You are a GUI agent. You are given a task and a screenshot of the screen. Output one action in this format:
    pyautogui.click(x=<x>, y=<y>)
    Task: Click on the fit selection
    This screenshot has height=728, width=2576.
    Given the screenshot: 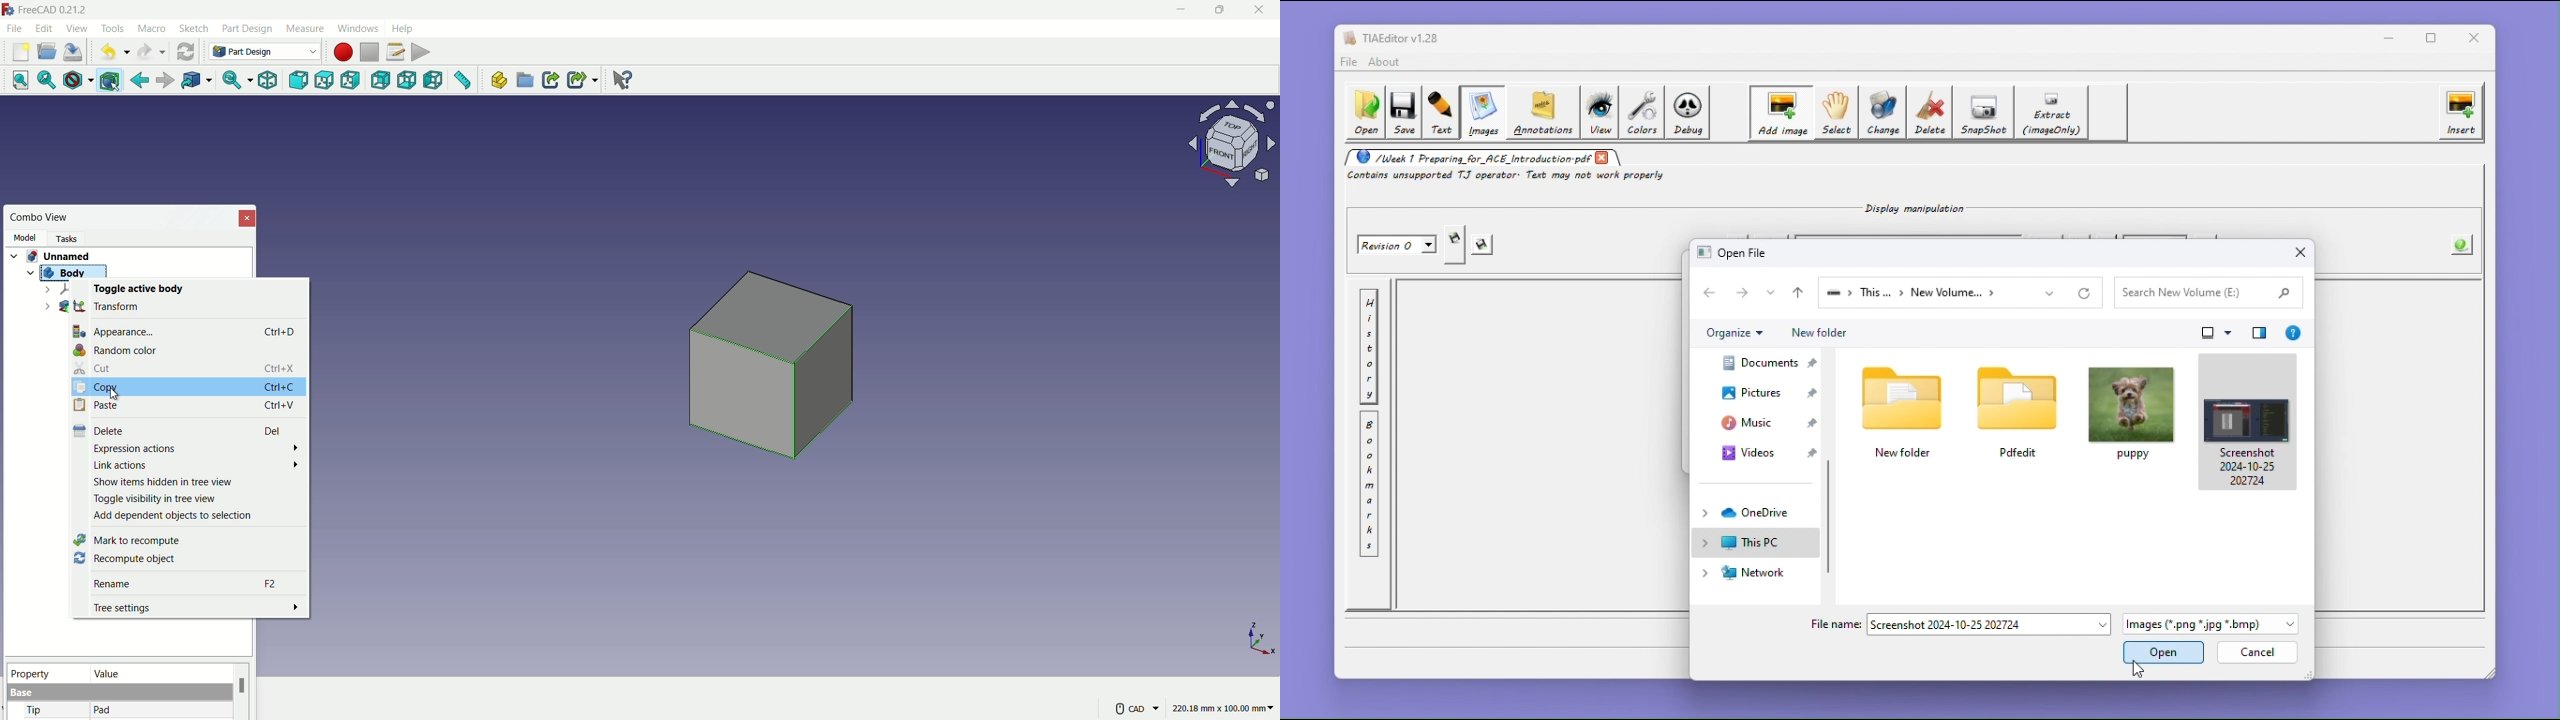 What is the action you would take?
    pyautogui.click(x=43, y=81)
    